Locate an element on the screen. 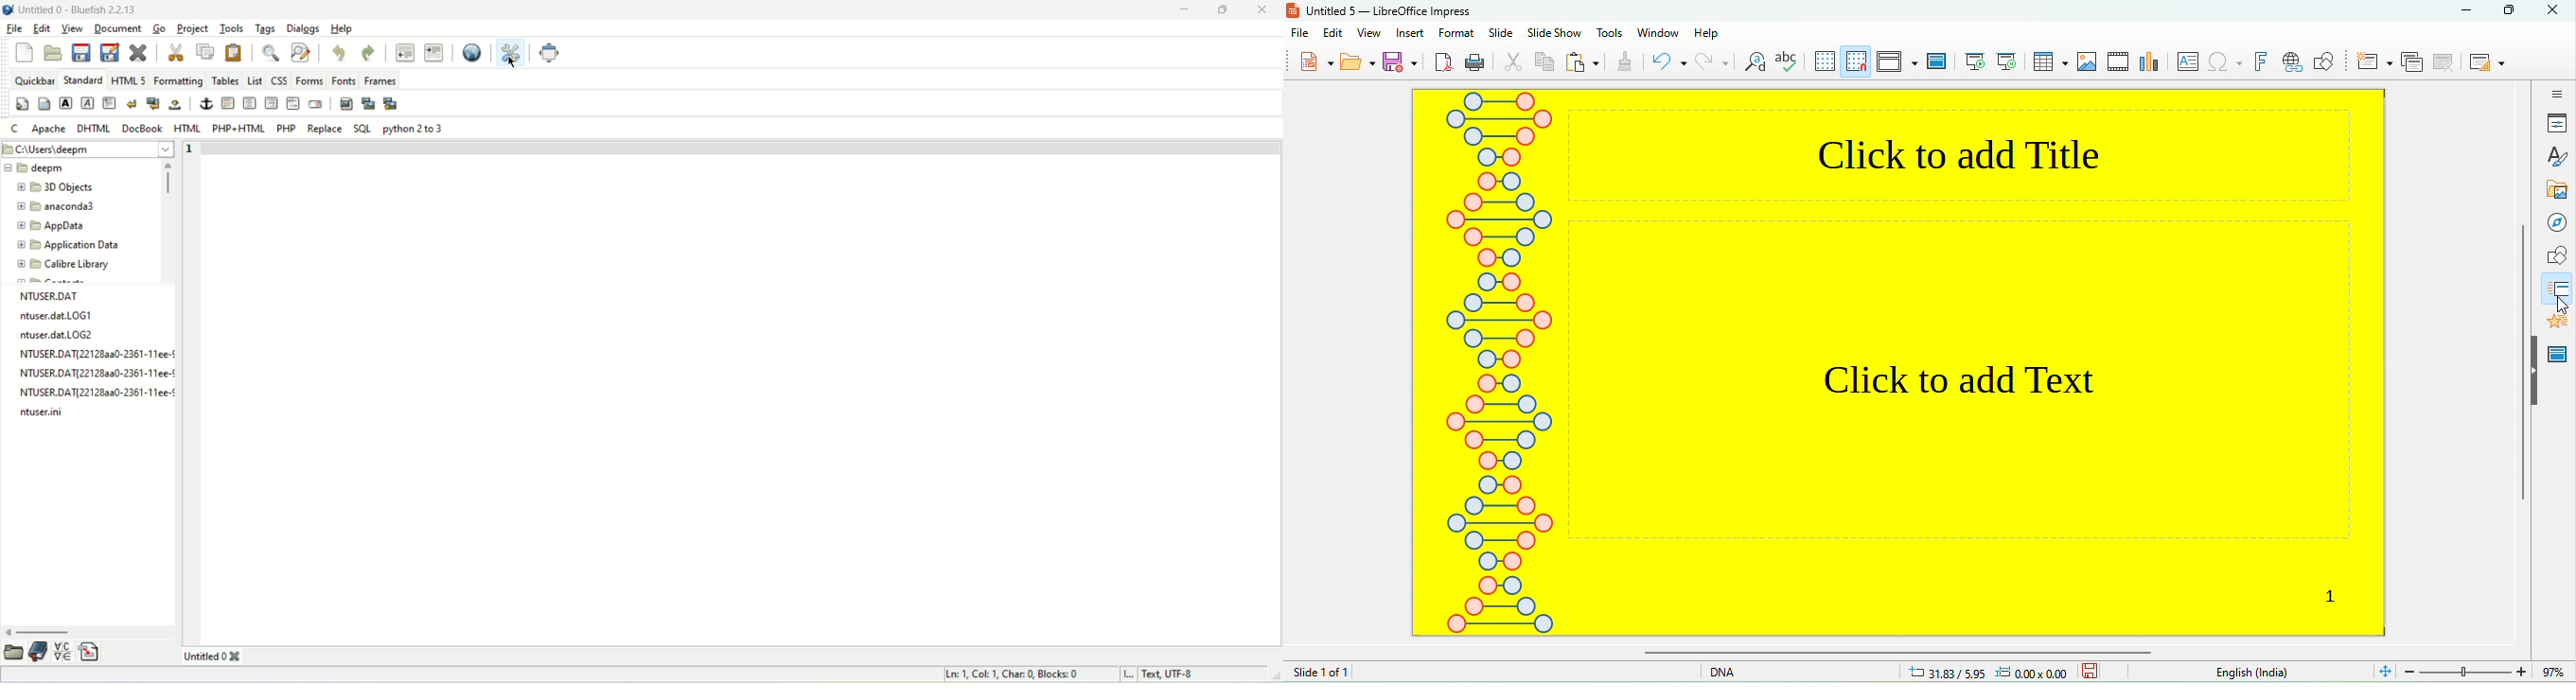  spelling is located at coordinates (1787, 64).